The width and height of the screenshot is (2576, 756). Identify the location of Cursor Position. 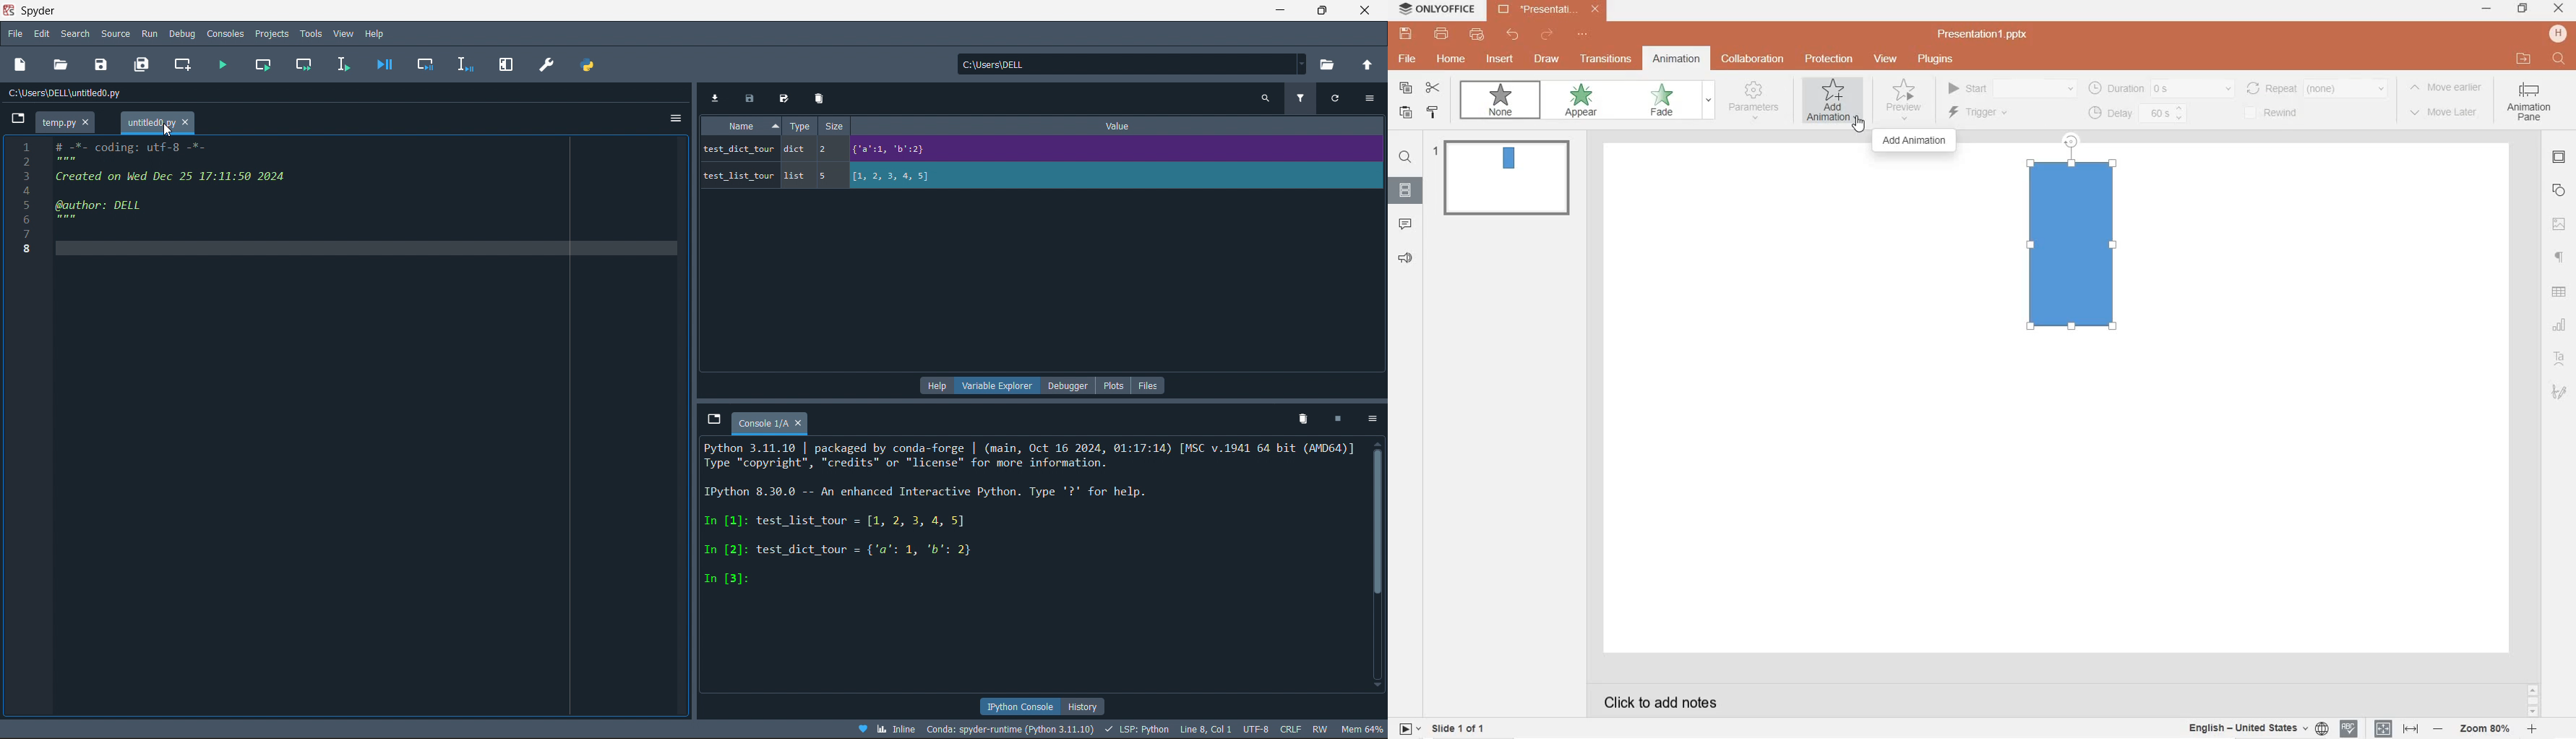
(1858, 124).